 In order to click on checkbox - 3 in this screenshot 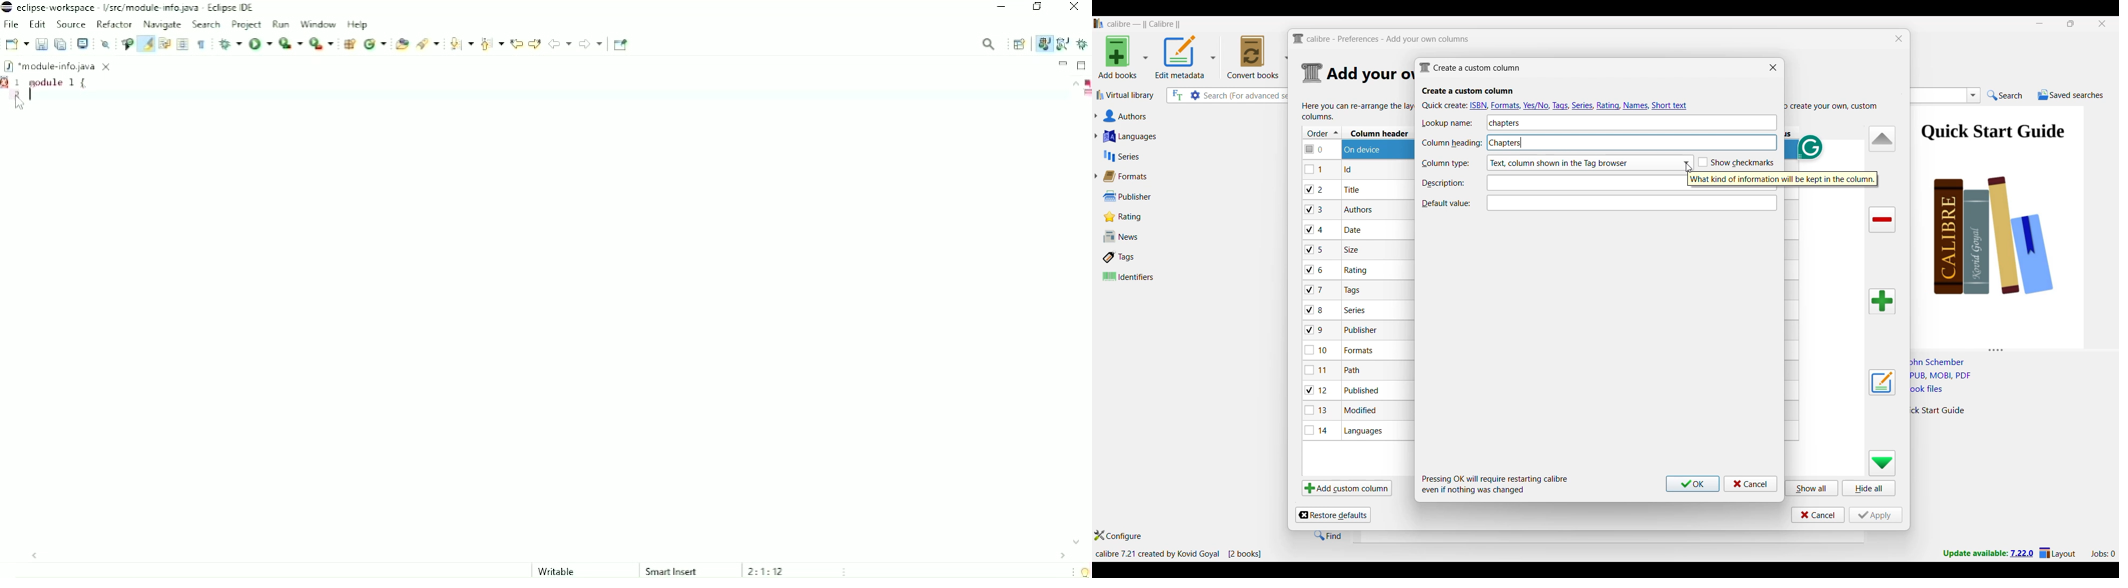, I will do `click(1315, 210)`.